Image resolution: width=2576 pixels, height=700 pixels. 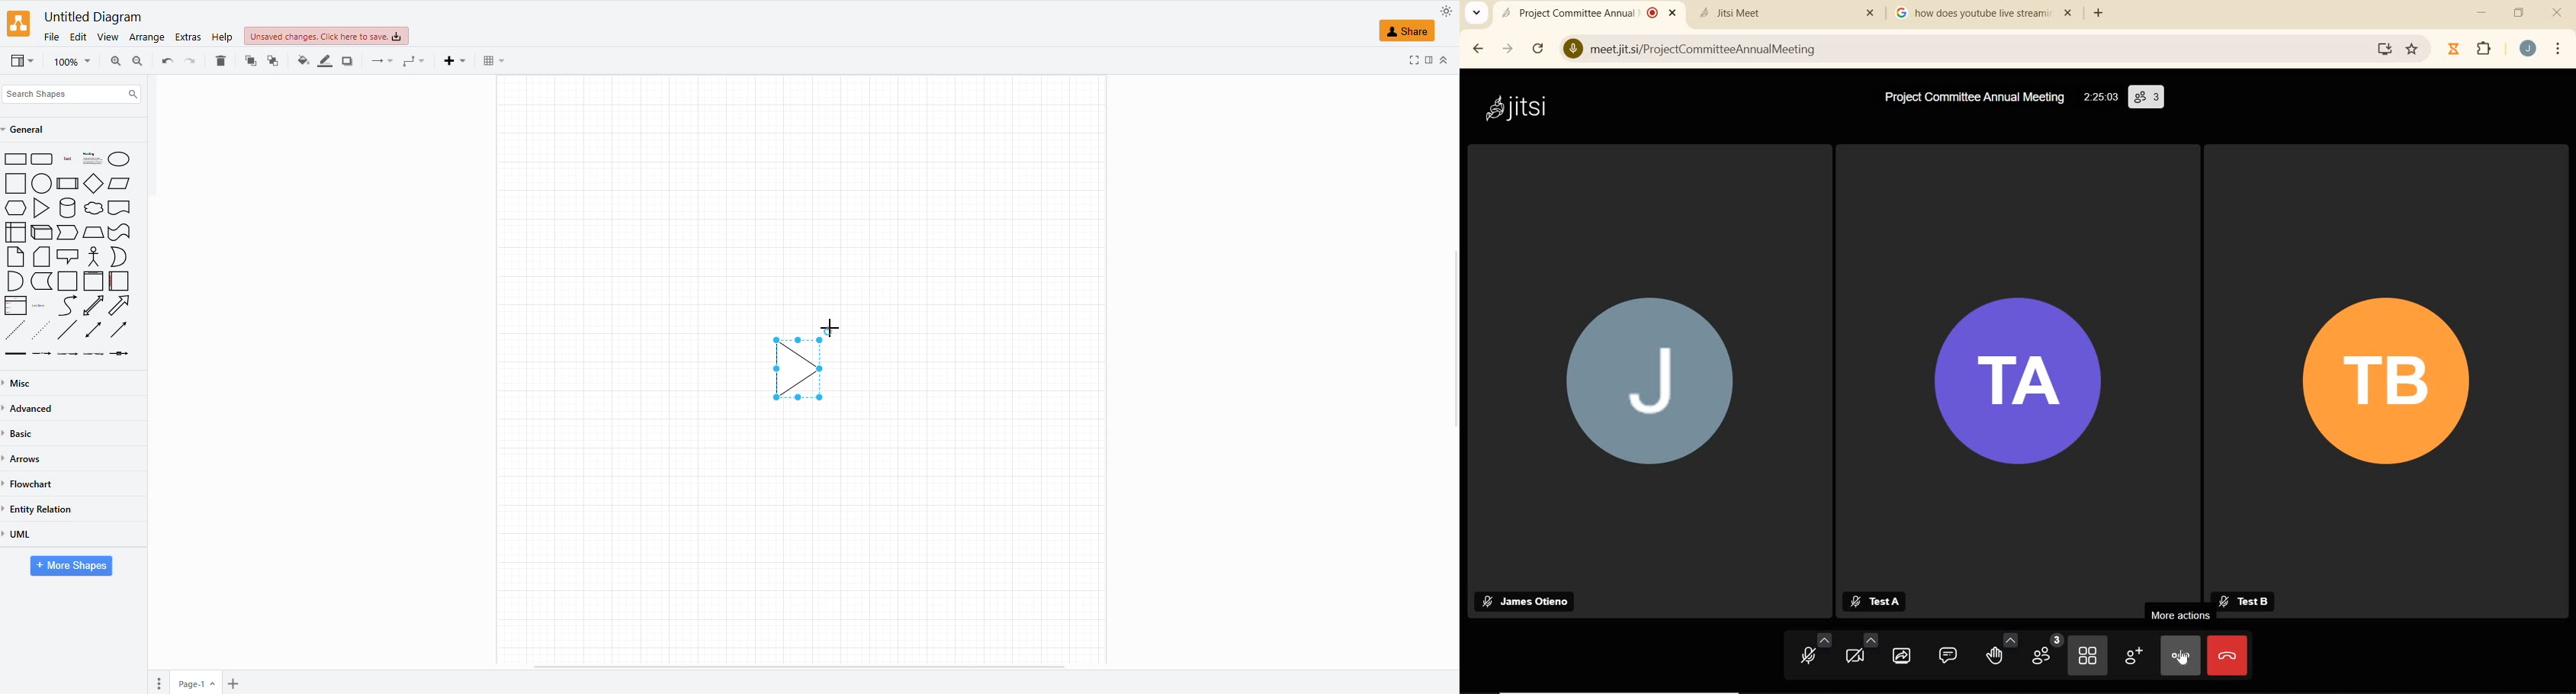 What do you see at coordinates (50, 505) in the screenshot?
I see `entity relation` at bounding box center [50, 505].